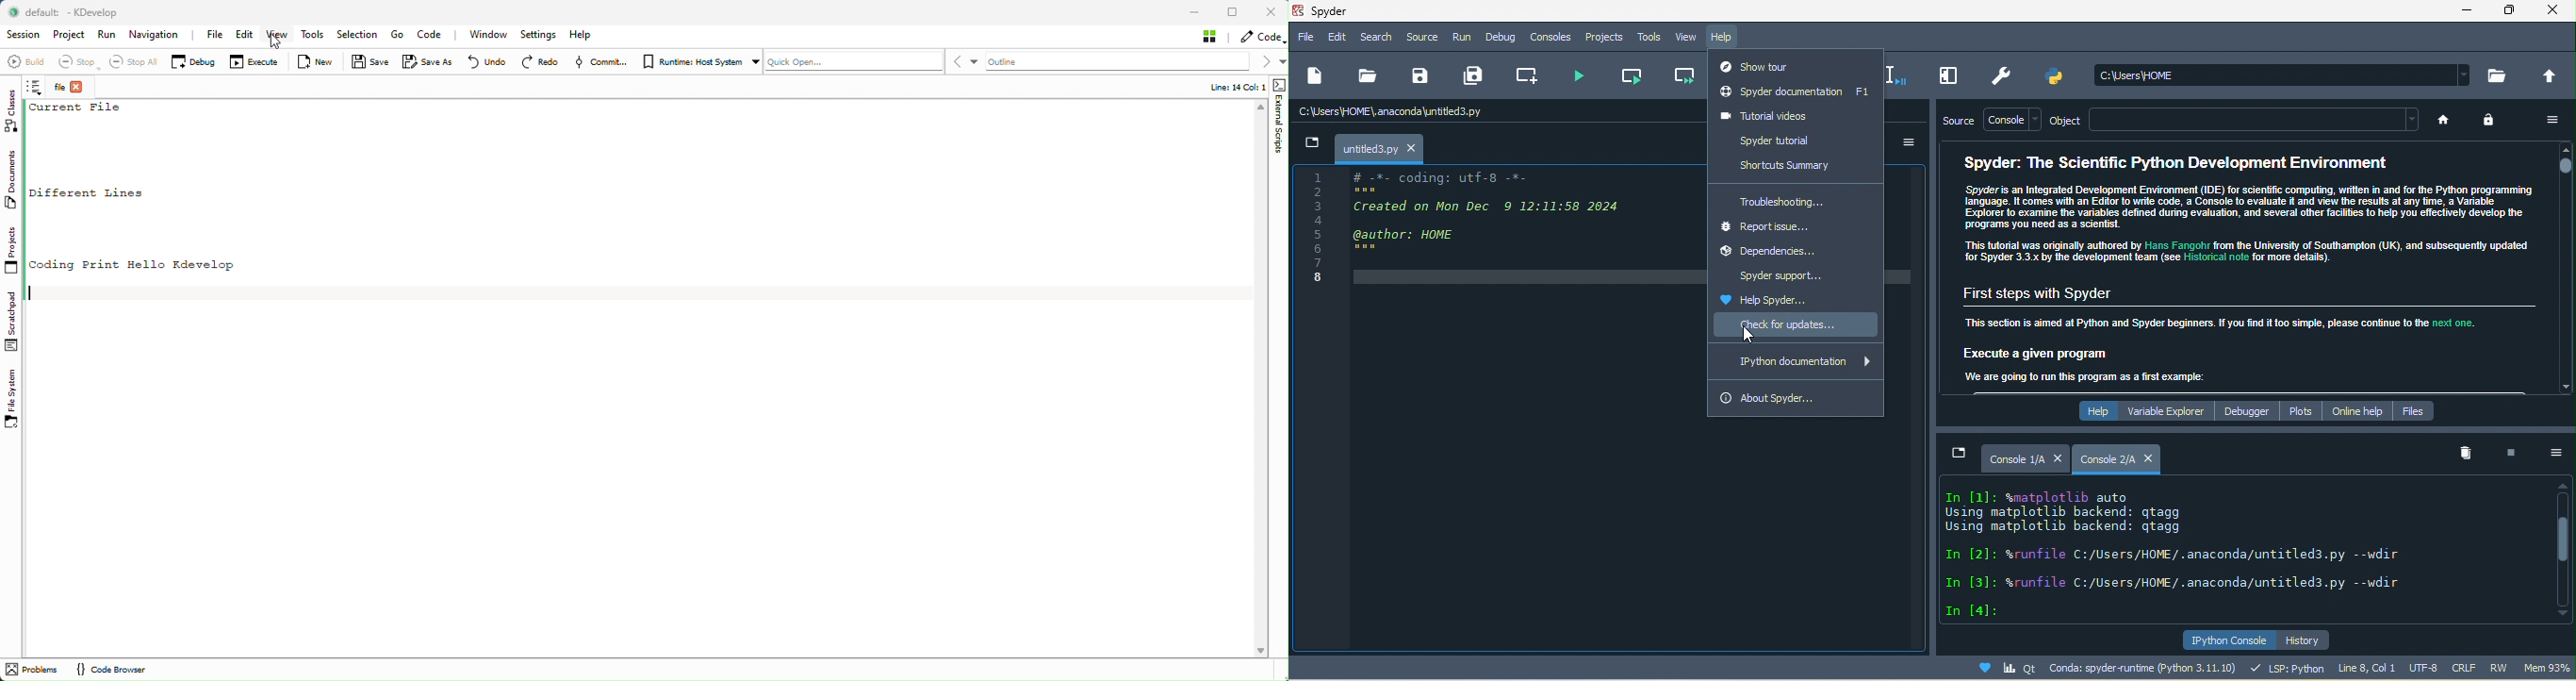 The width and height of the screenshot is (2576, 700). What do you see at coordinates (2547, 669) in the screenshot?
I see `mem 95%` at bounding box center [2547, 669].